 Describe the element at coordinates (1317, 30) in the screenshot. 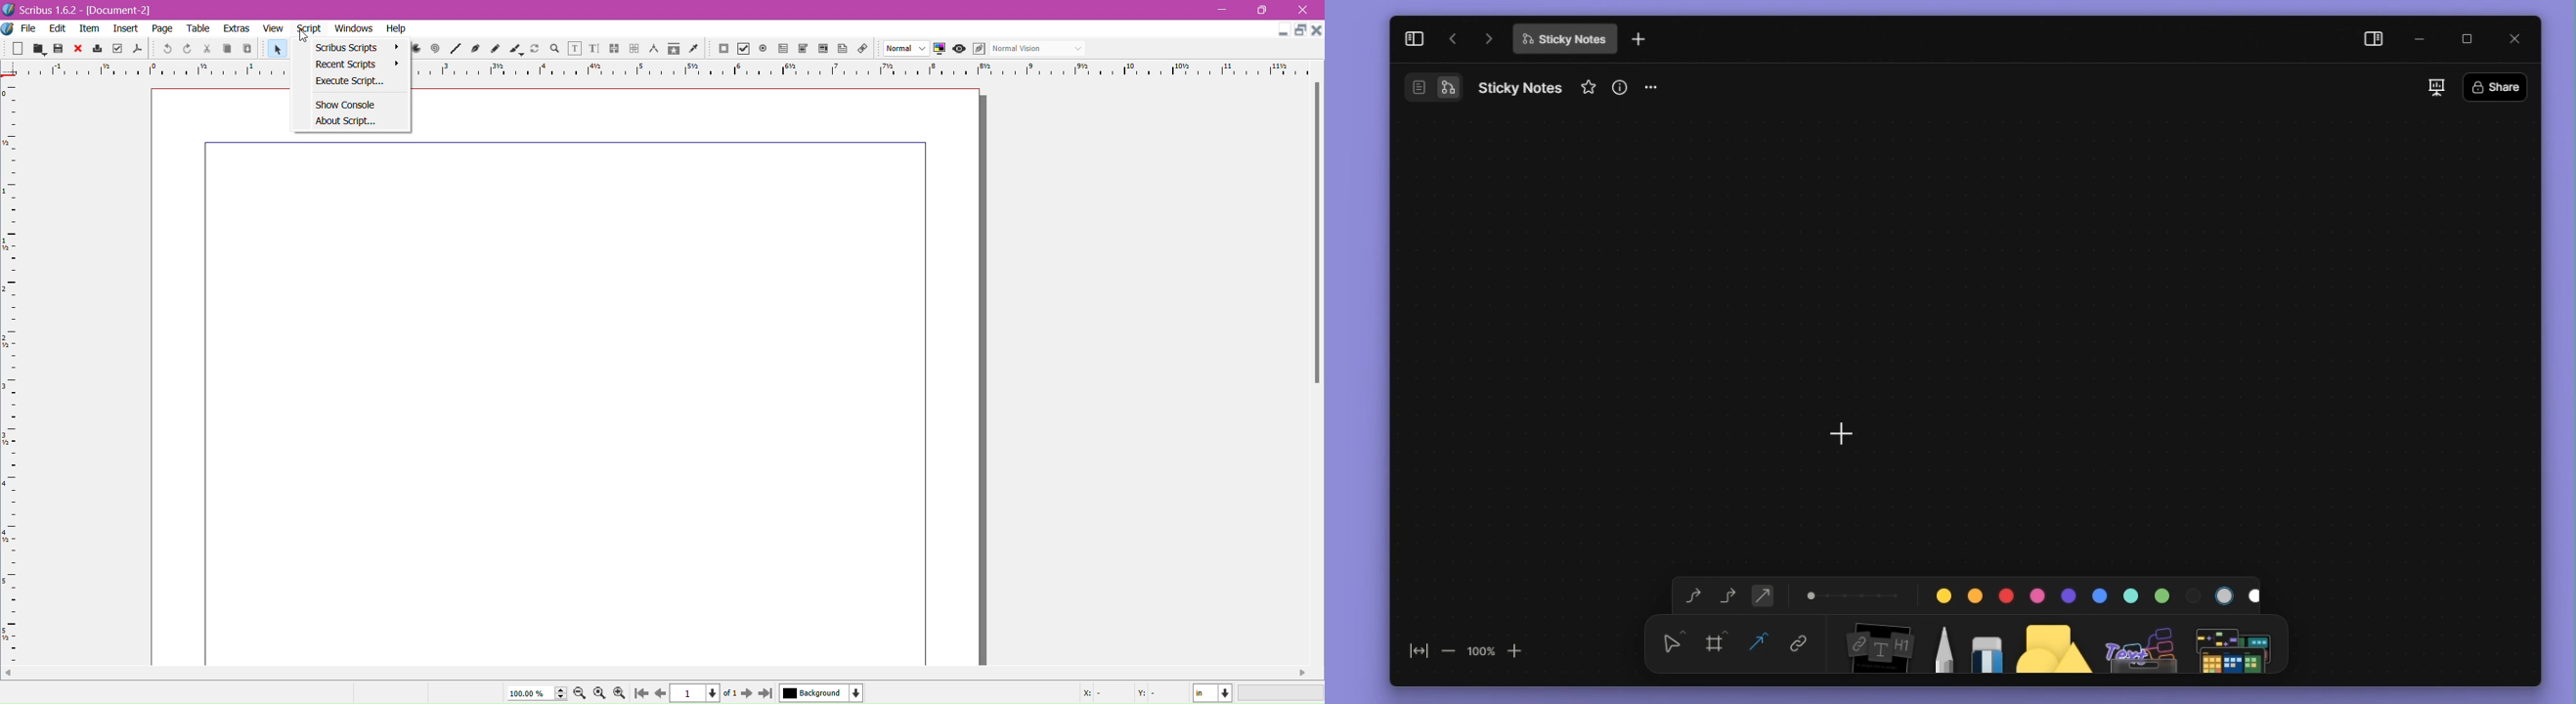

I see `Close Document` at that location.